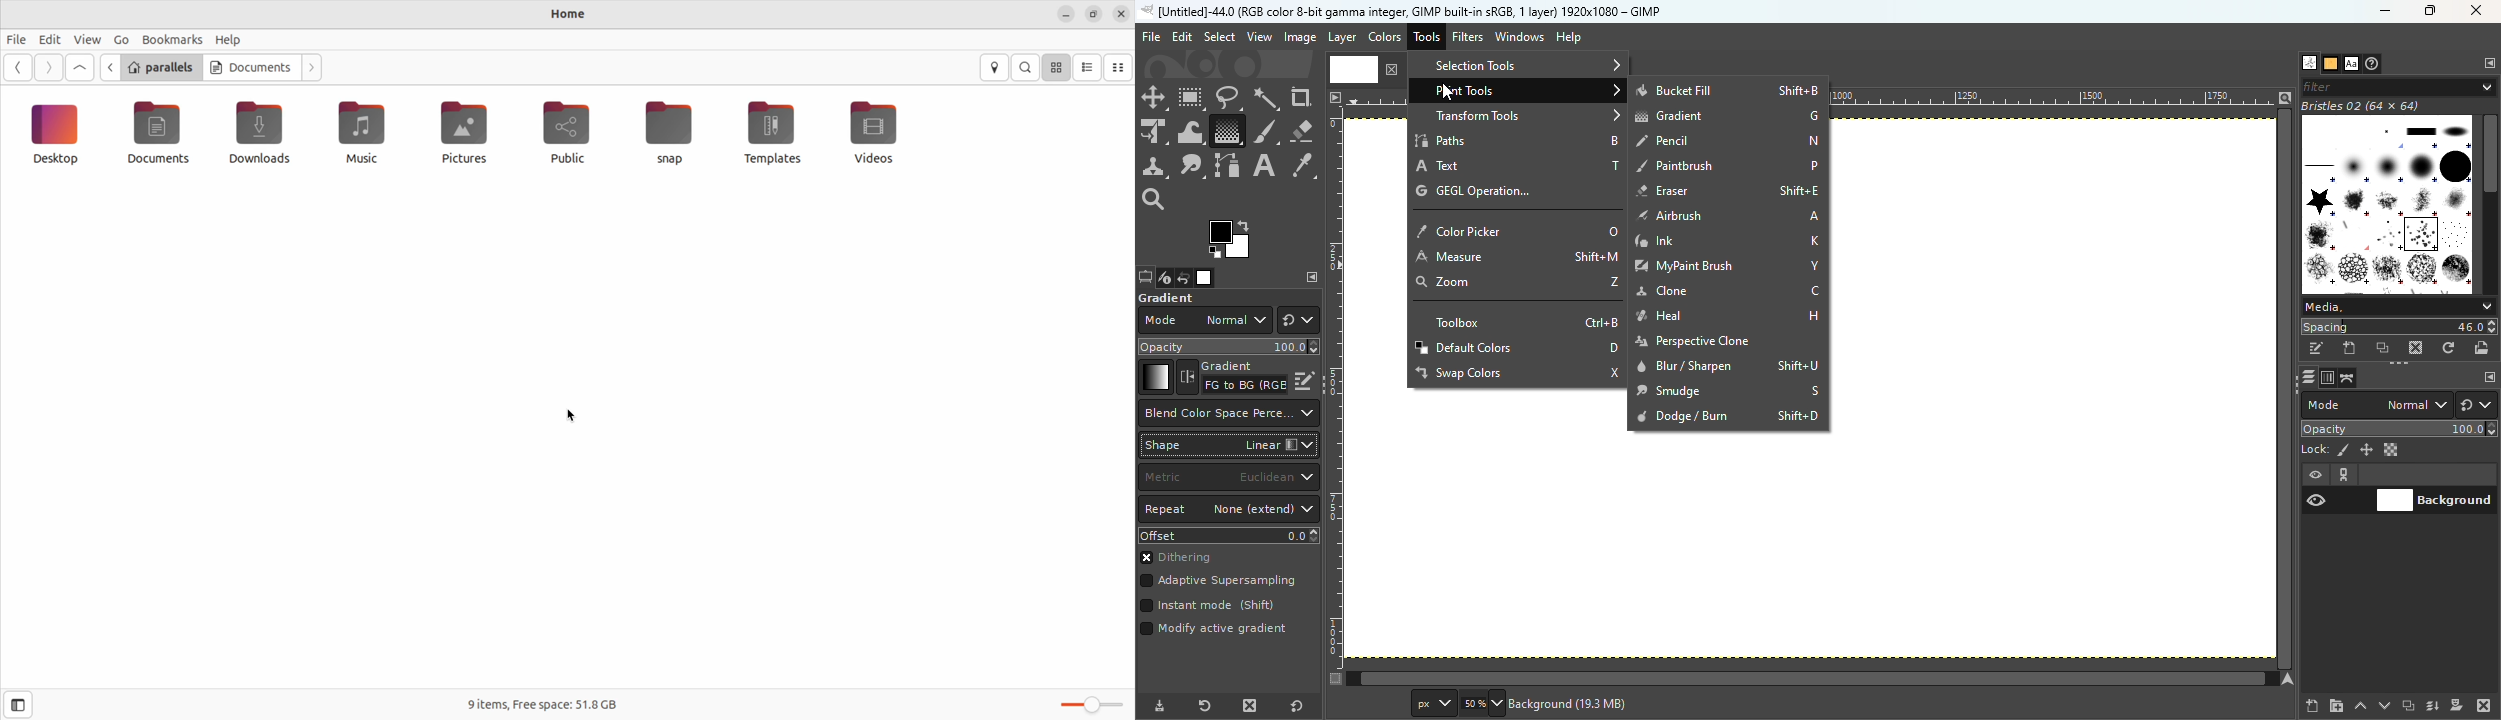 The image size is (2520, 728). Describe the element at coordinates (1717, 340) in the screenshot. I see `Perspective clone` at that location.